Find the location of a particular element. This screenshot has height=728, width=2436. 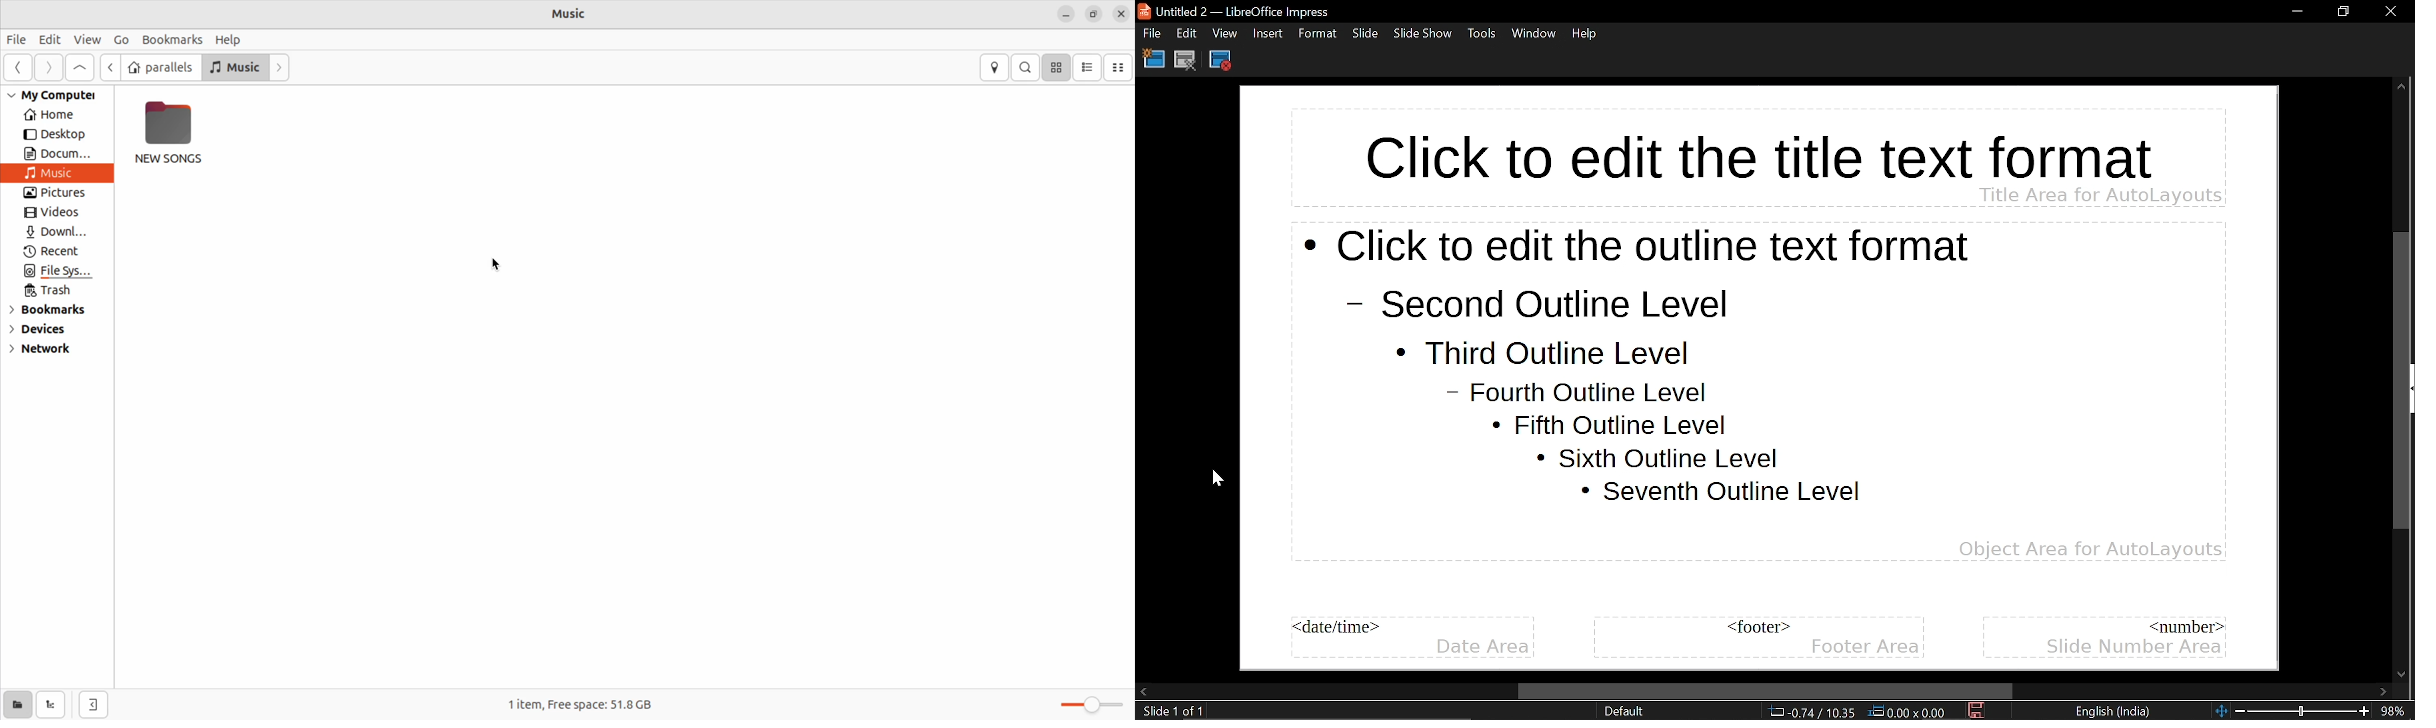

Slide show is located at coordinates (1425, 35).